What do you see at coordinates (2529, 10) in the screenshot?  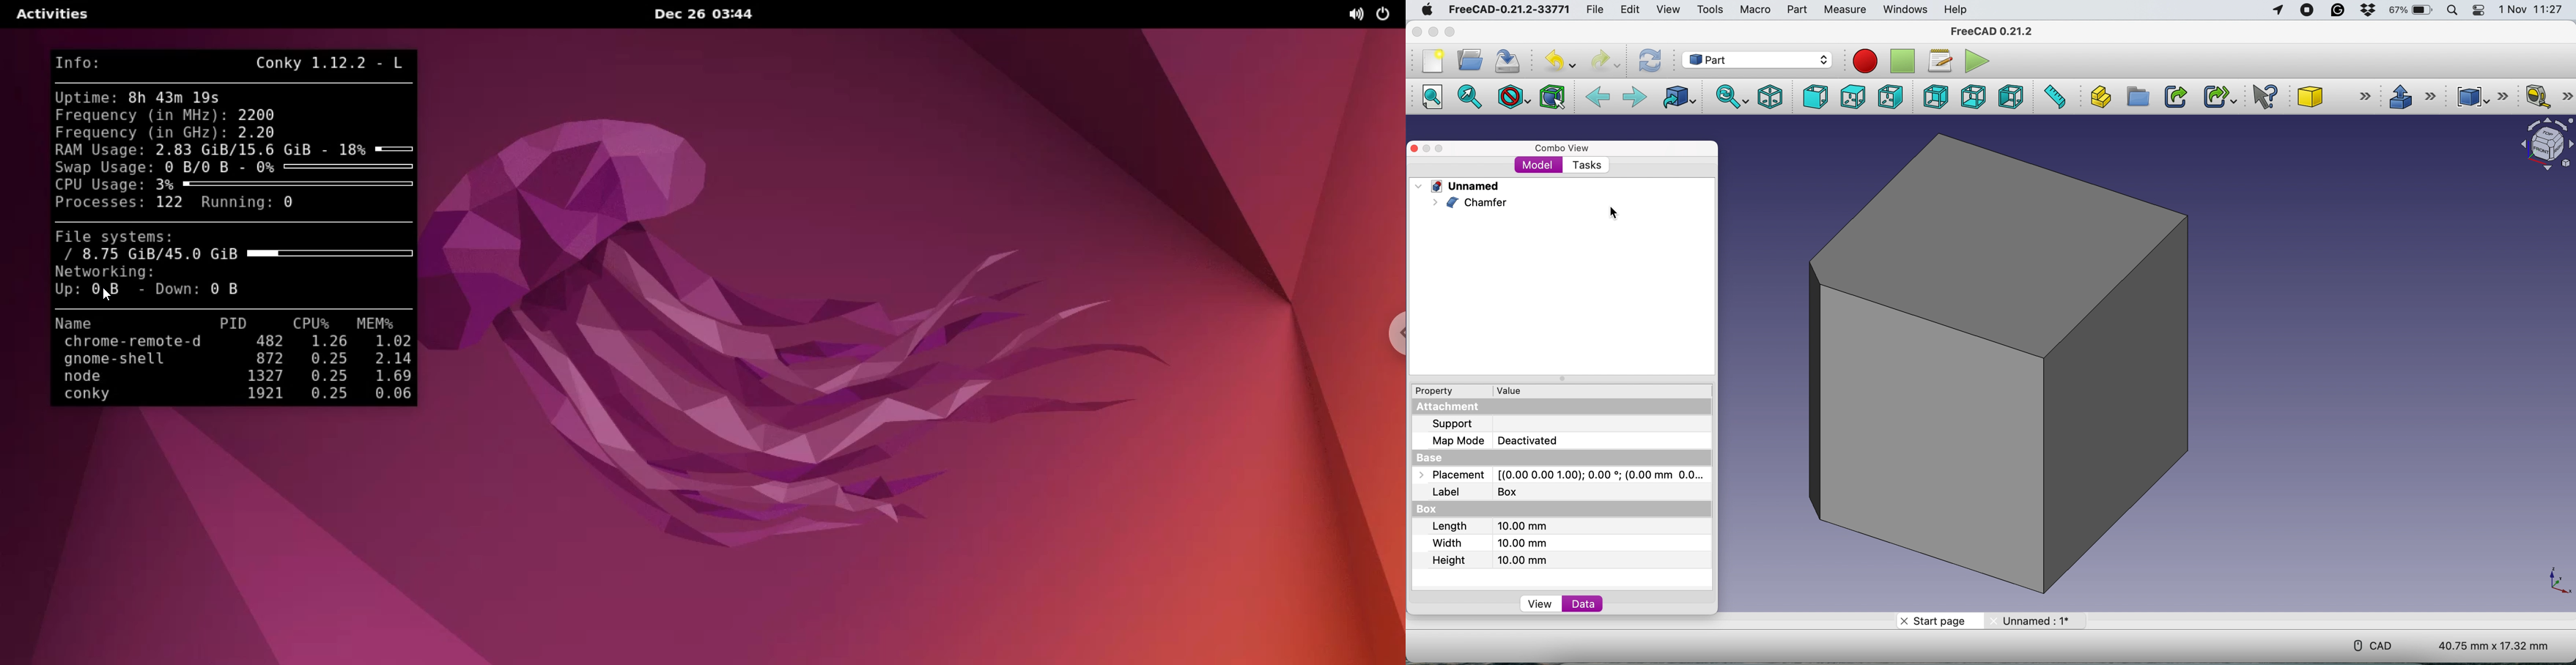 I see `date and time` at bounding box center [2529, 10].